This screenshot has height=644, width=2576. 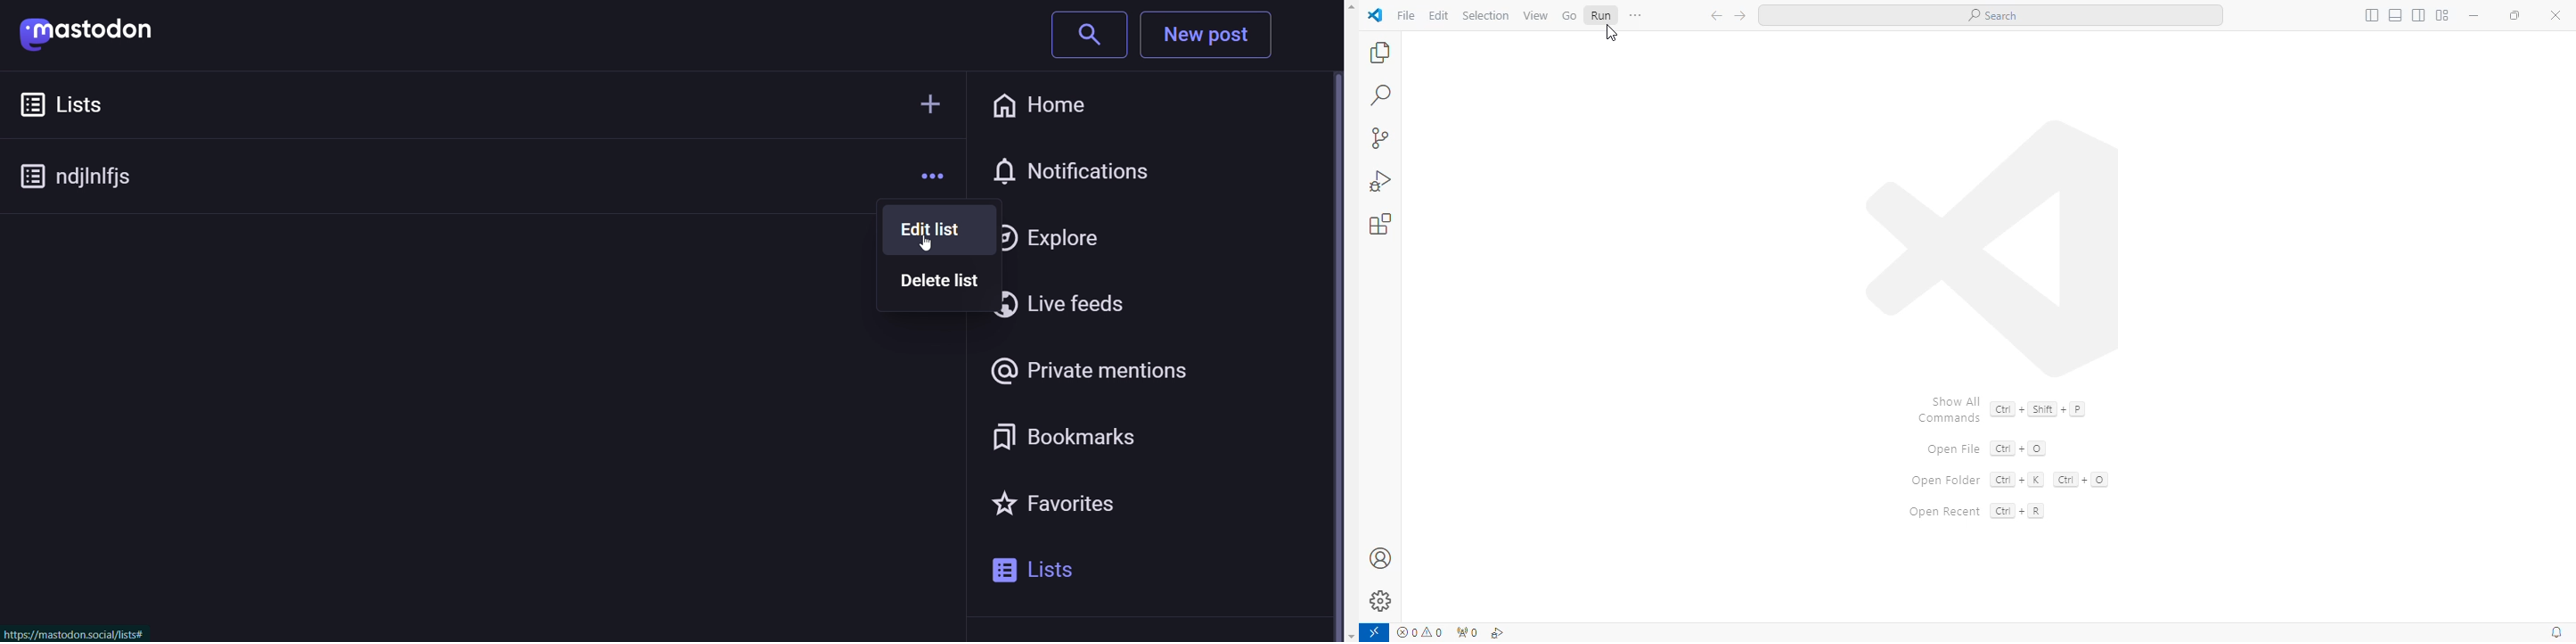 I want to click on Lists, so click(x=95, y=103).